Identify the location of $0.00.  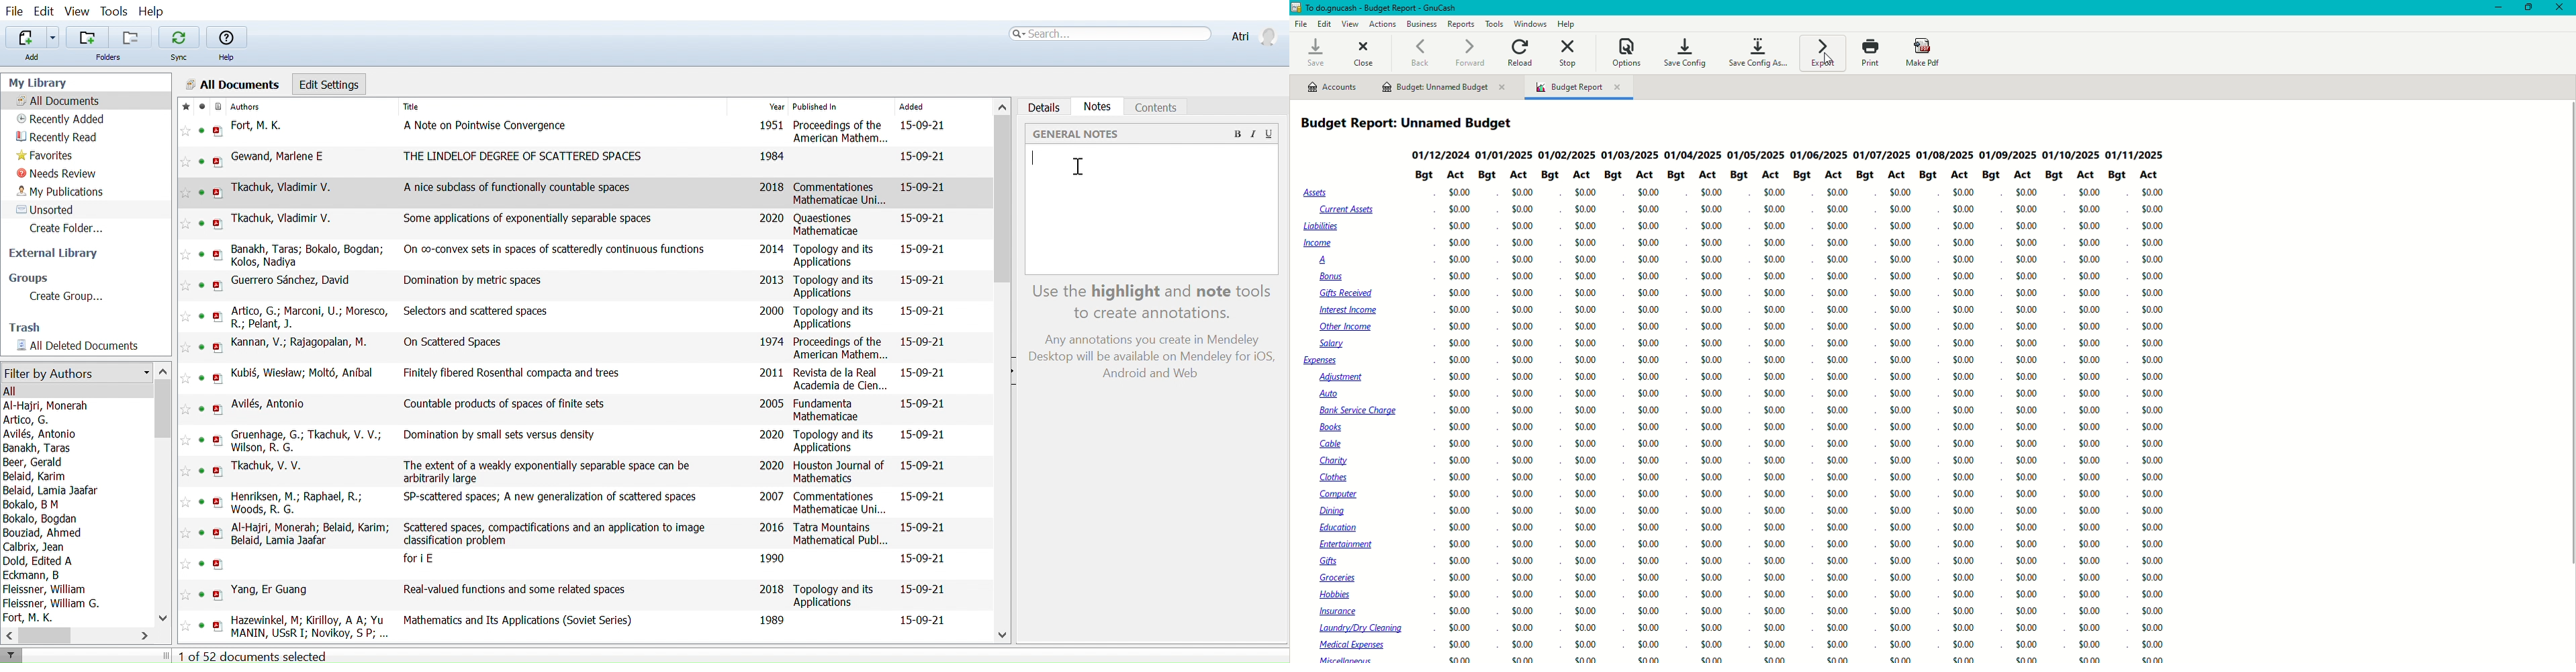
(1779, 326).